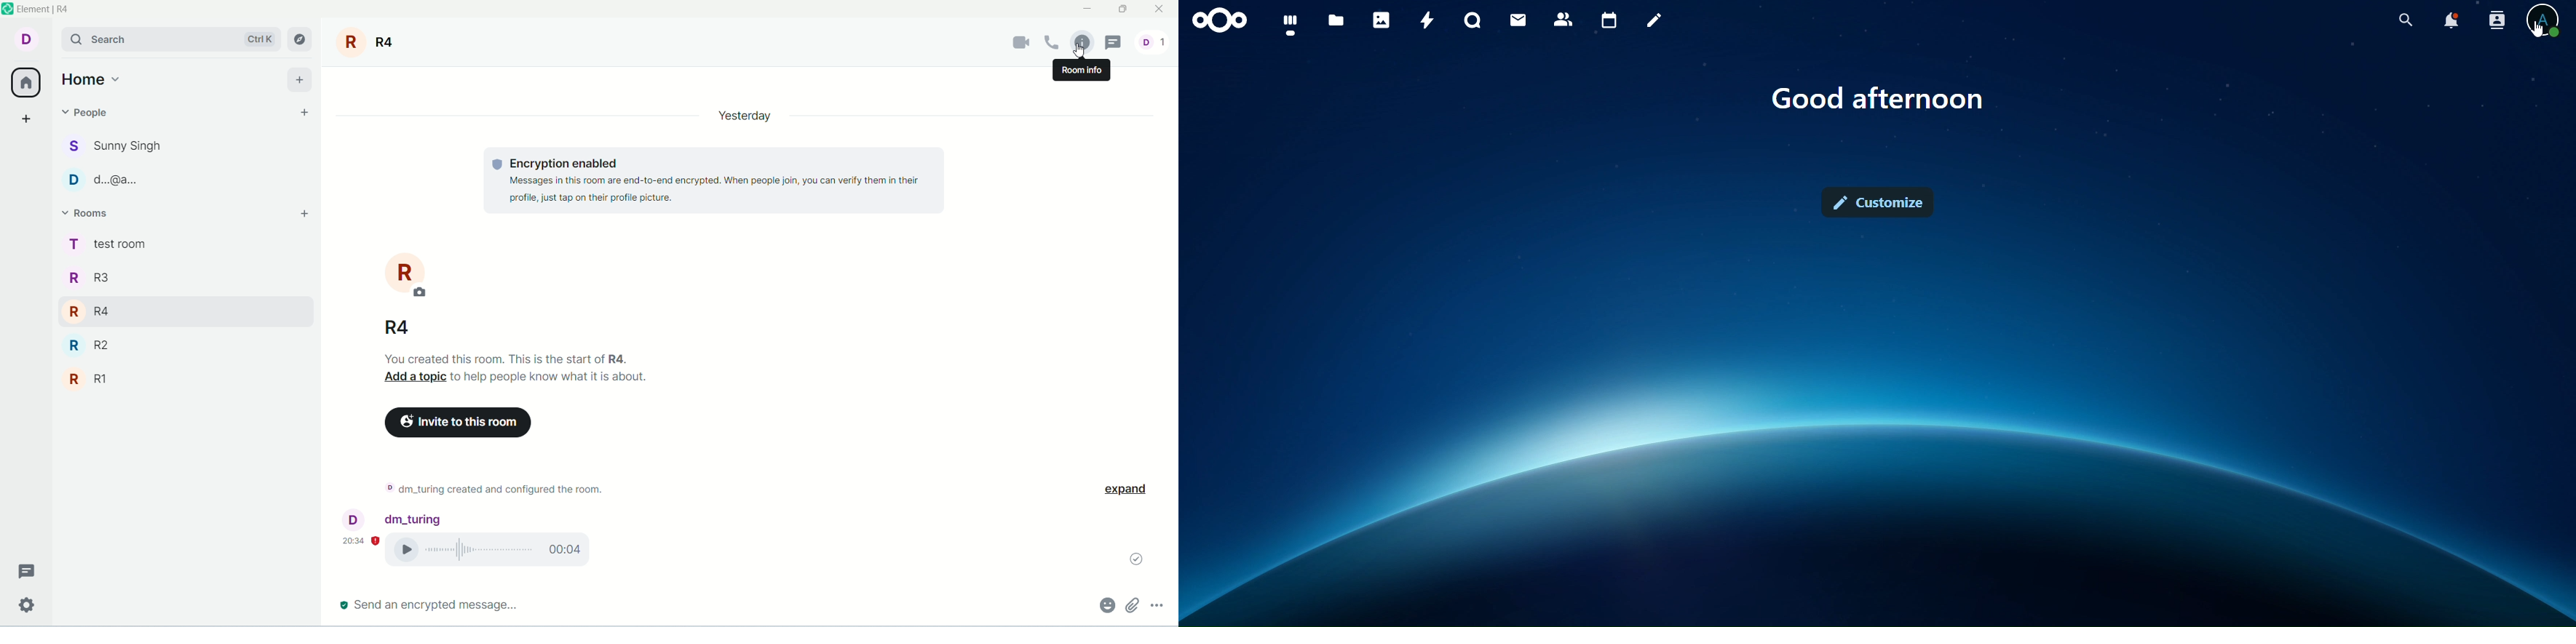  I want to click on calendar, so click(1611, 22).